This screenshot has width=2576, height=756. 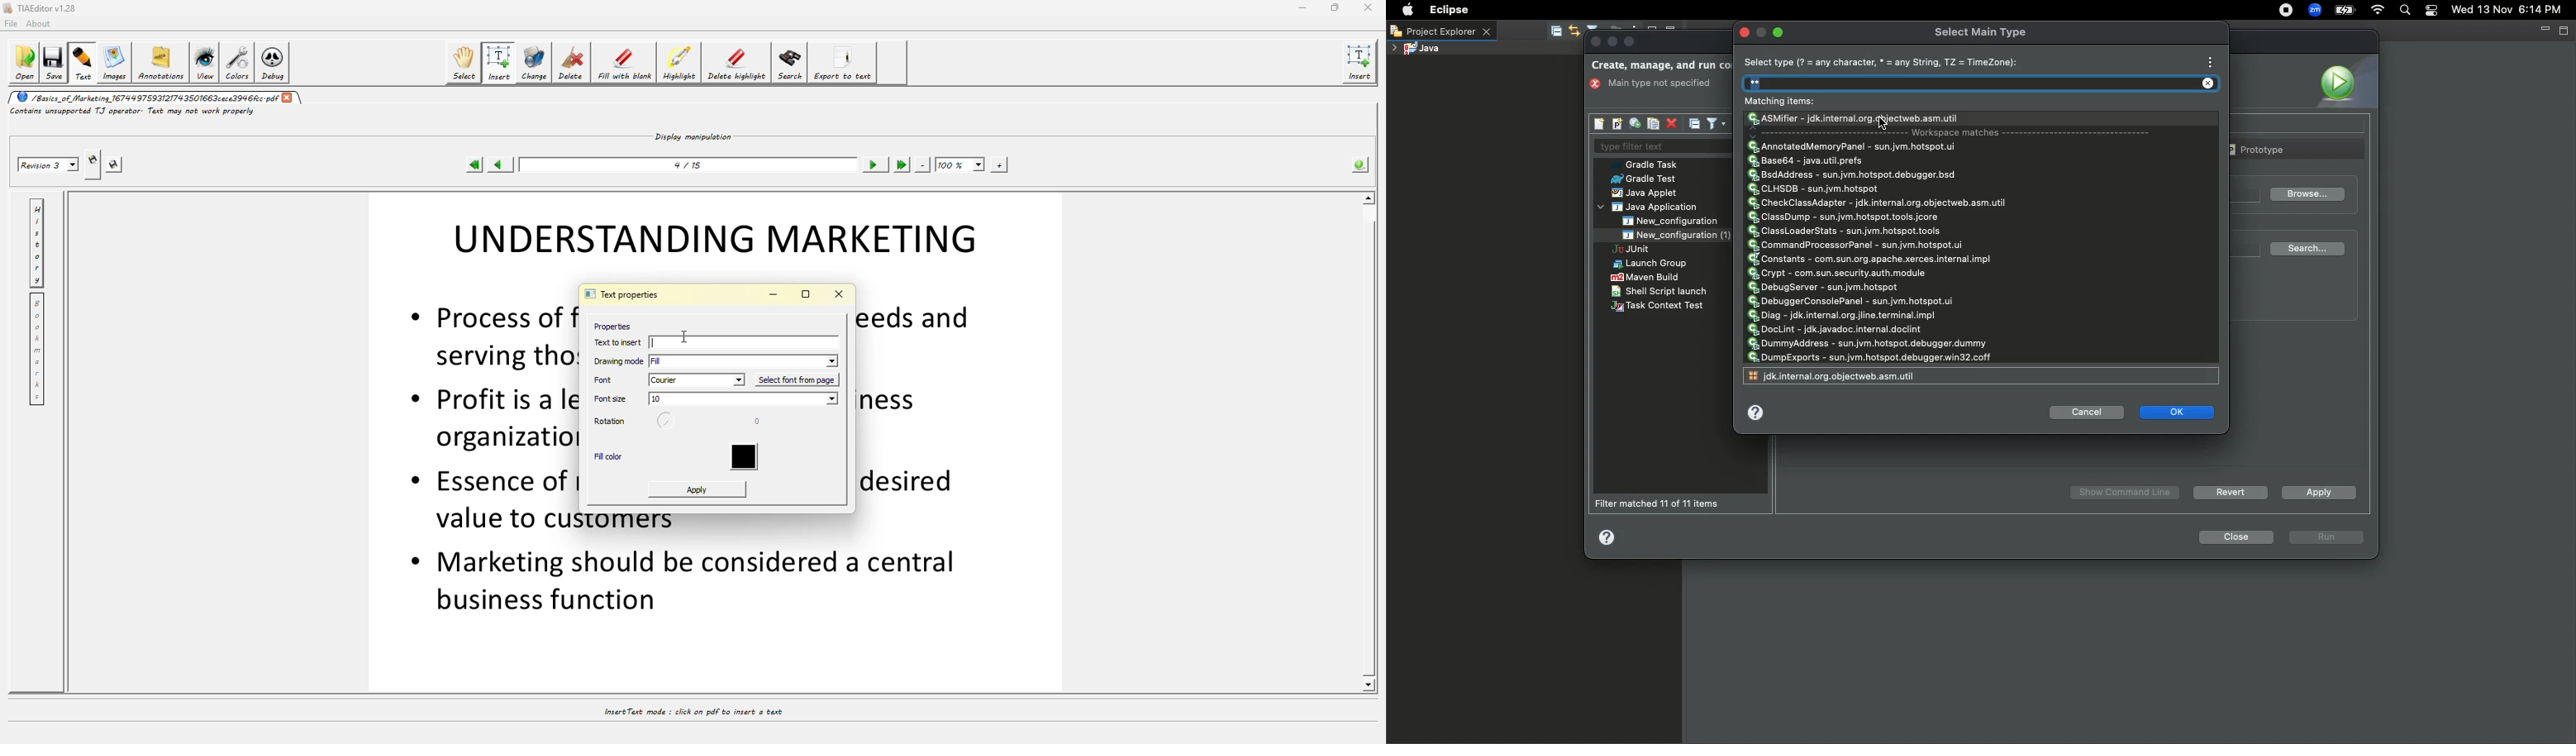 What do you see at coordinates (680, 63) in the screenshot?
I see `highlight` at bounding box center [680, 63].